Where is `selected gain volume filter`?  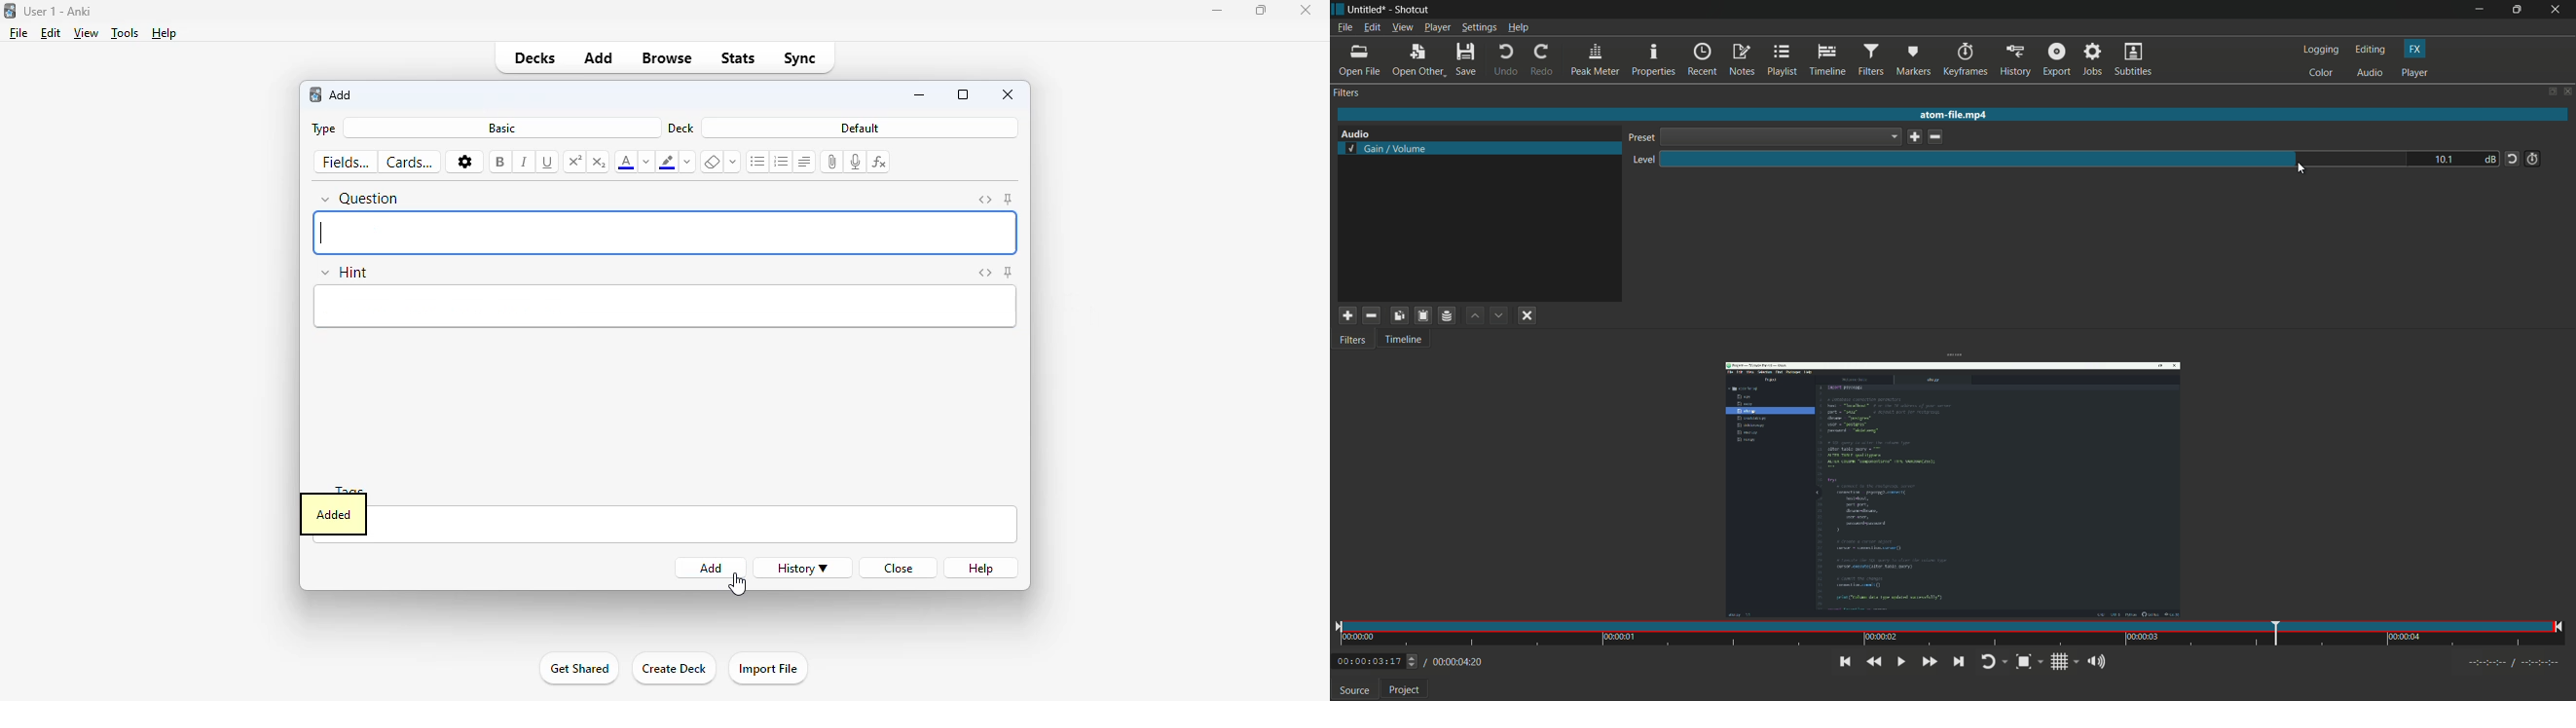
selected gain volume filter is located at coordinates (1385, 149).